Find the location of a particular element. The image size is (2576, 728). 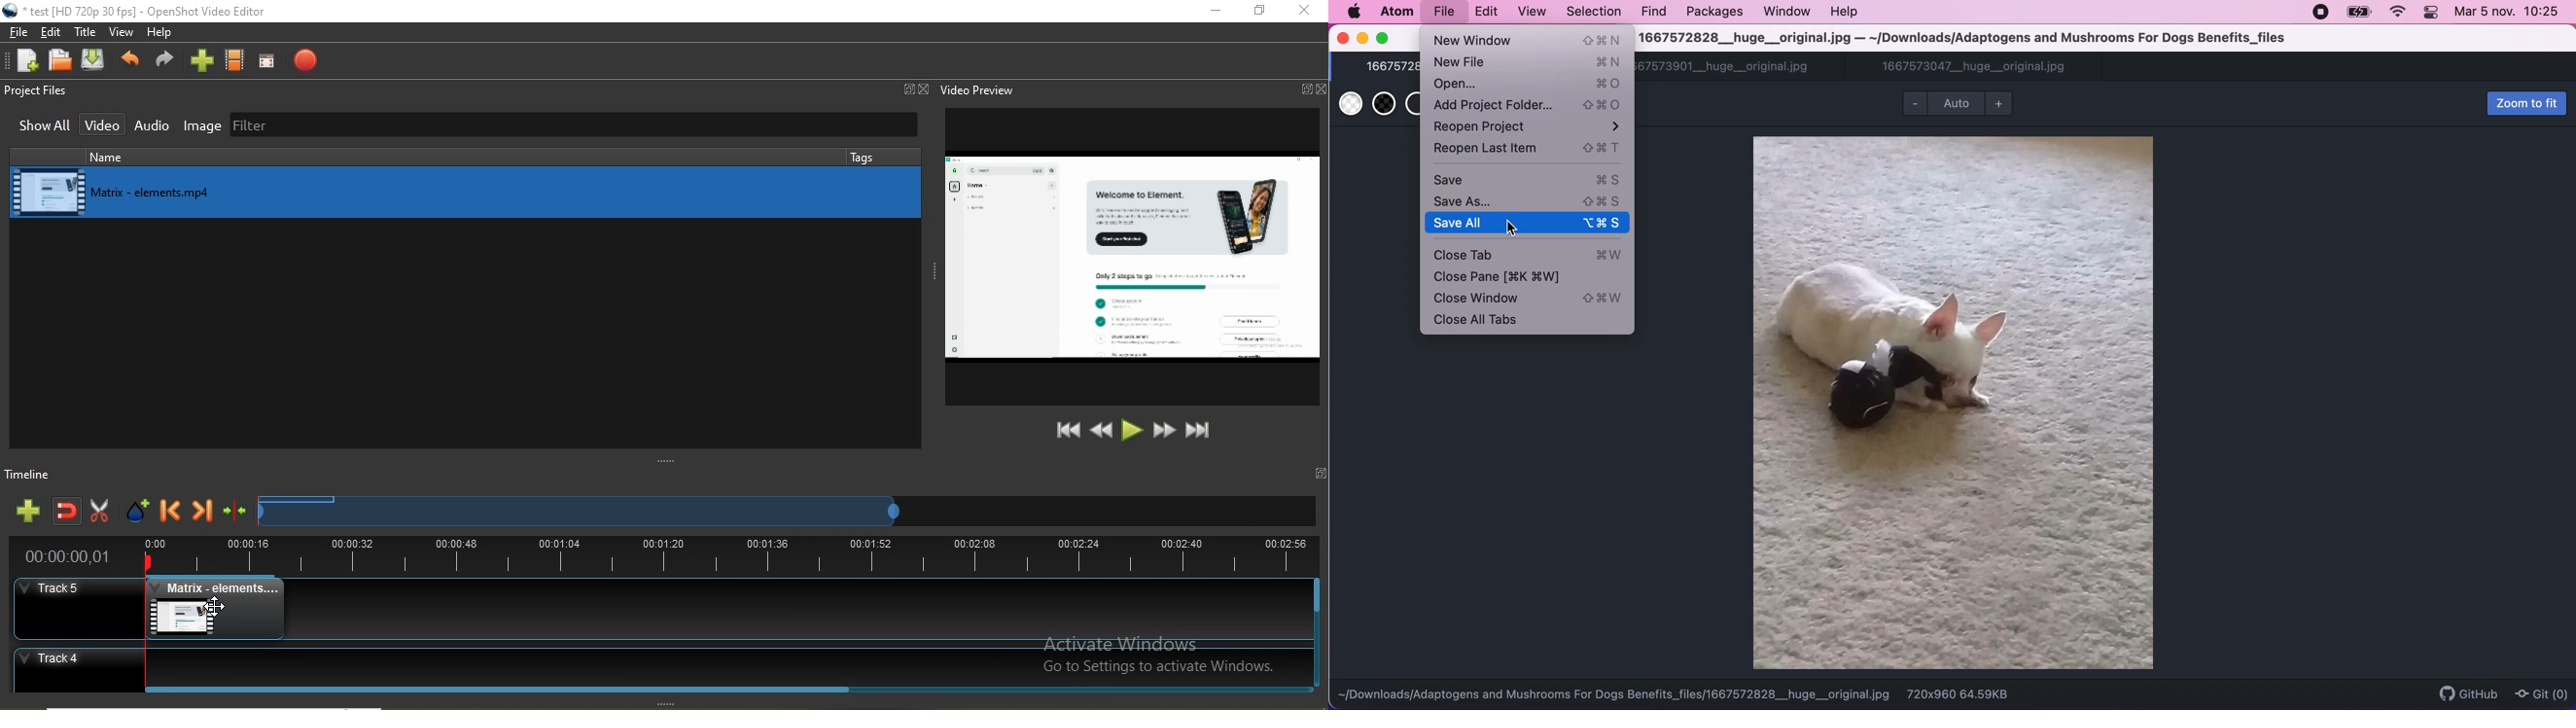

Centre the timeline on the playhead is located at coordinates (235, 515).